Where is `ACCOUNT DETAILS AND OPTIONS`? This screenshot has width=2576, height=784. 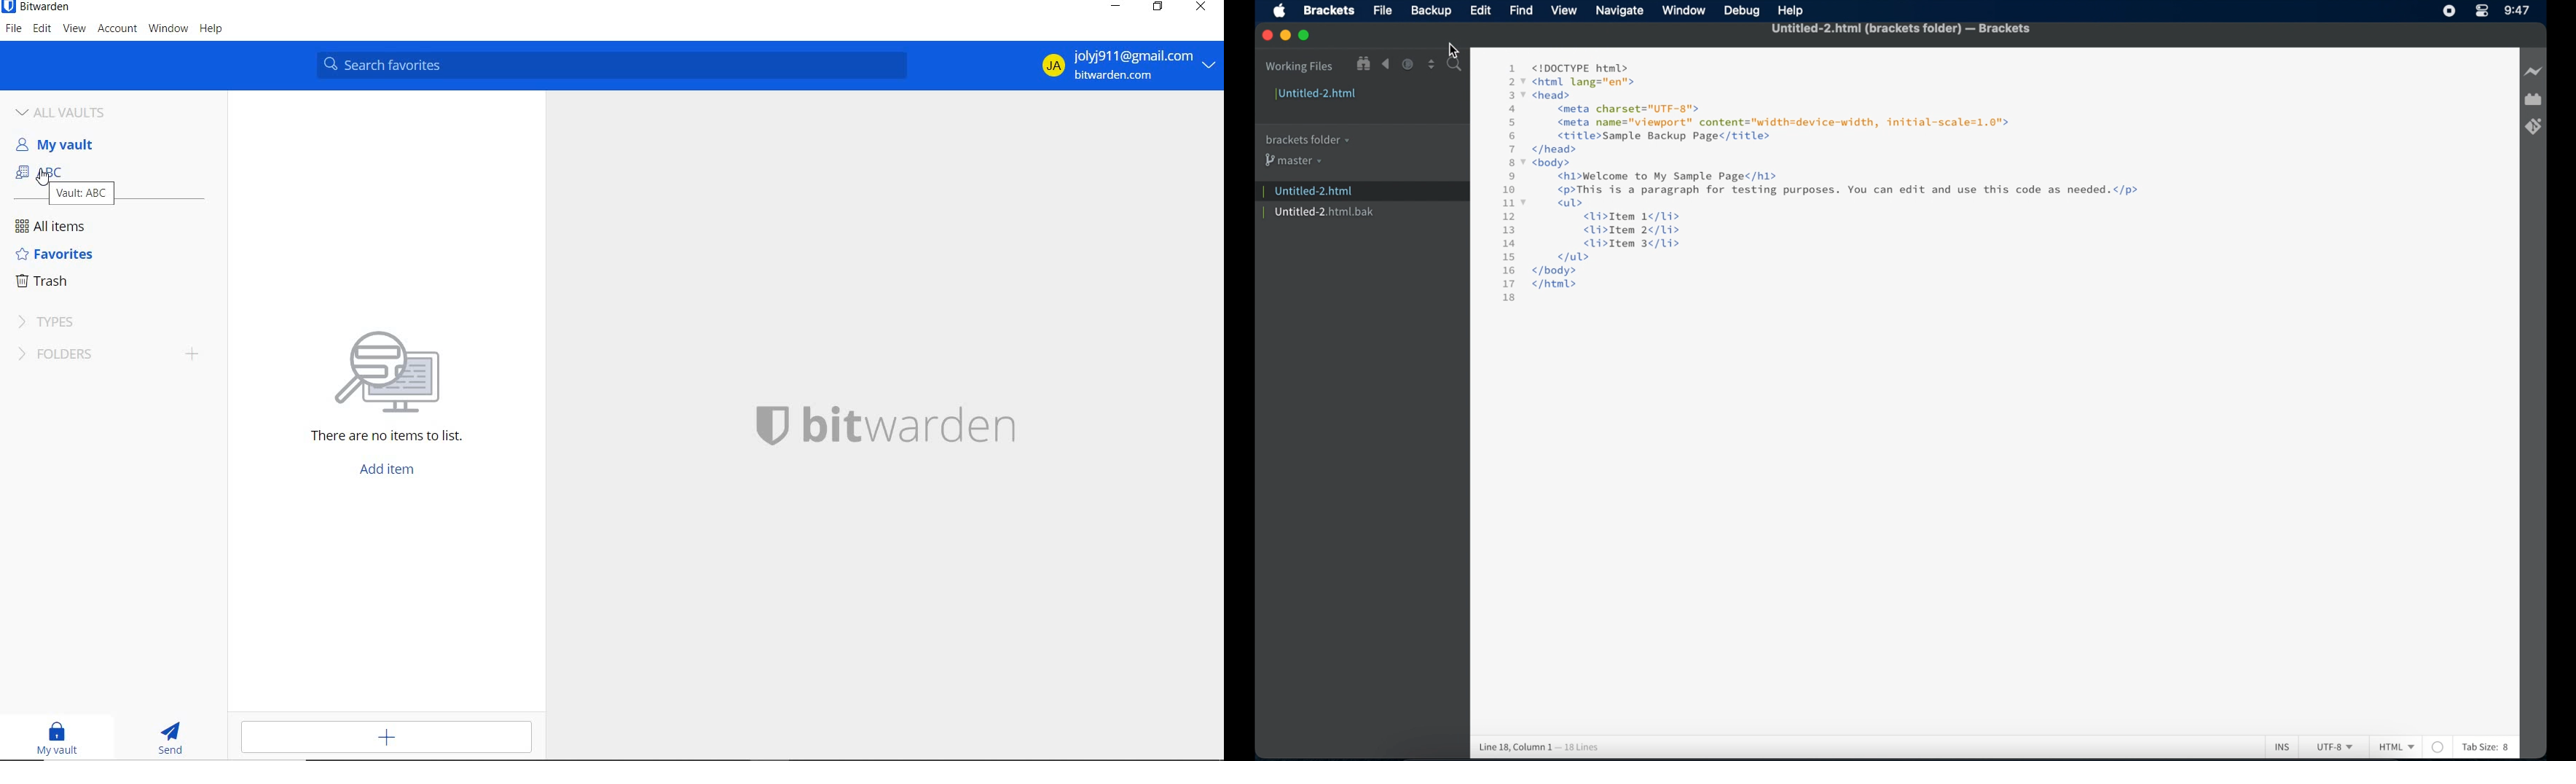
ACCOUNT DETAILS AND OPTIONS is located at coordinates (1123, 66).